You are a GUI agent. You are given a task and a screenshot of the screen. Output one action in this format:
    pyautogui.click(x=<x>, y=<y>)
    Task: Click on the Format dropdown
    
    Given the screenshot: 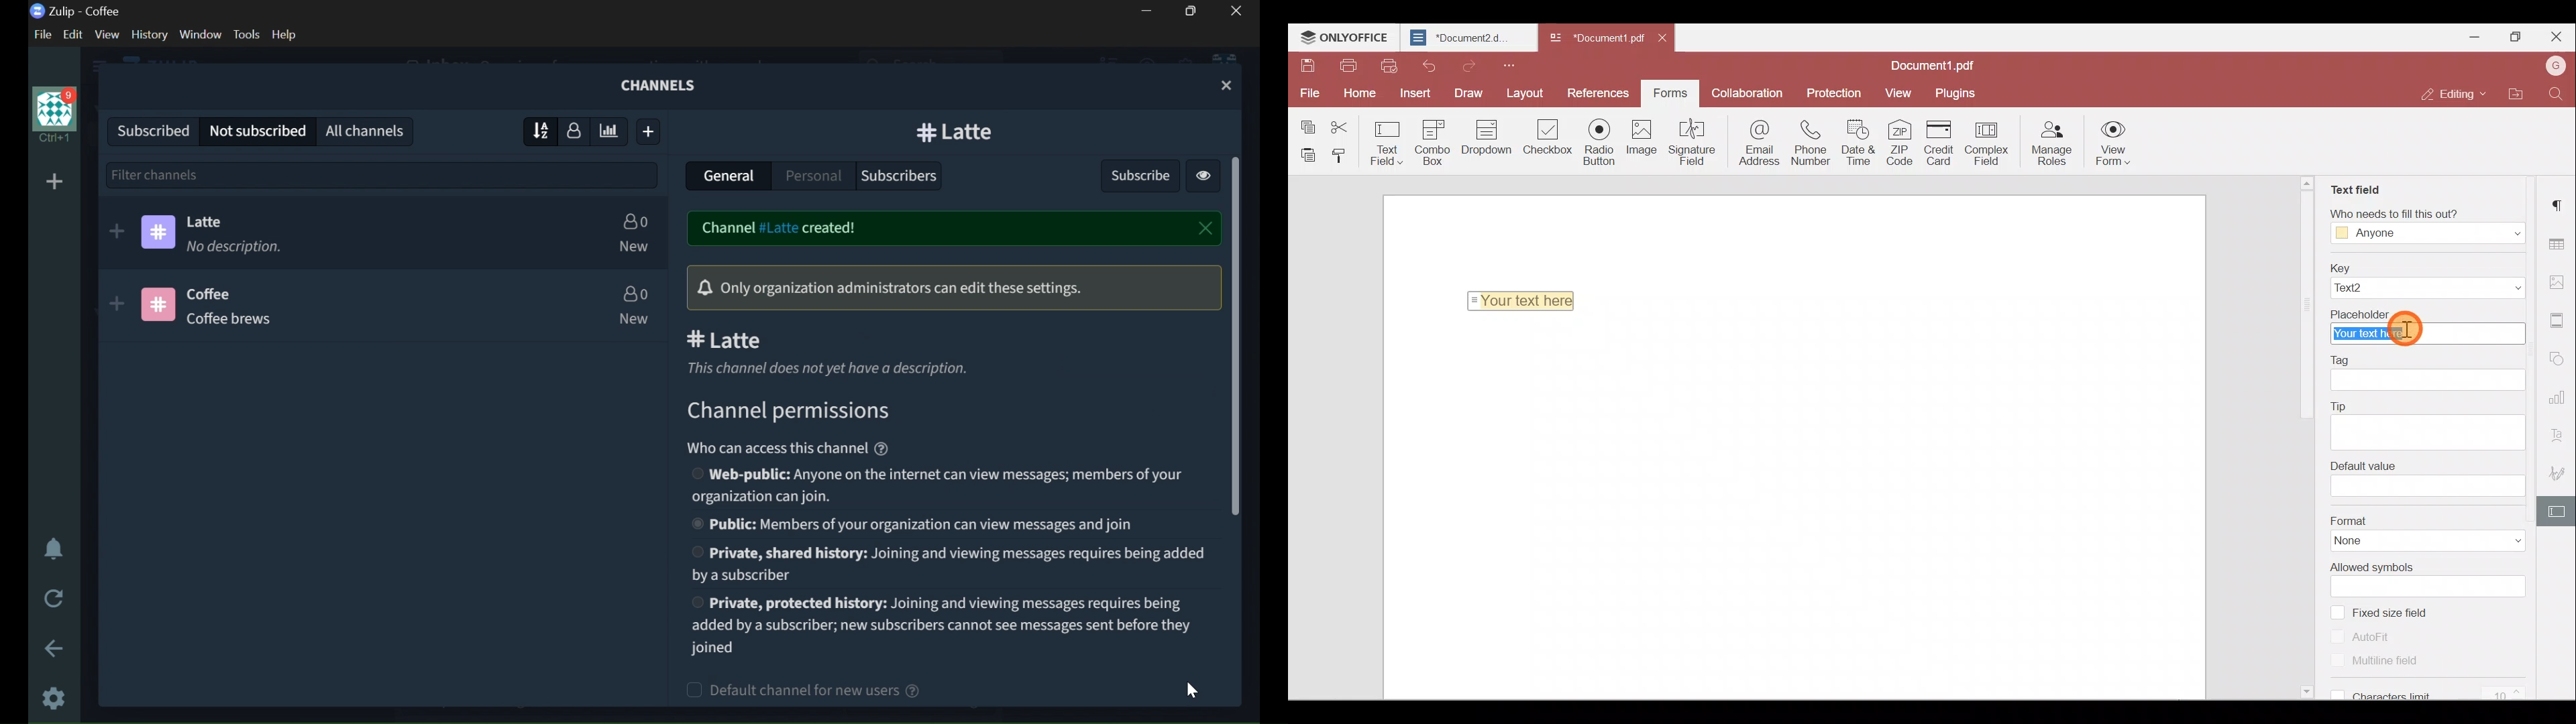 What is the action you would take?
    pyautogui.click(x=2502, y=541)
    